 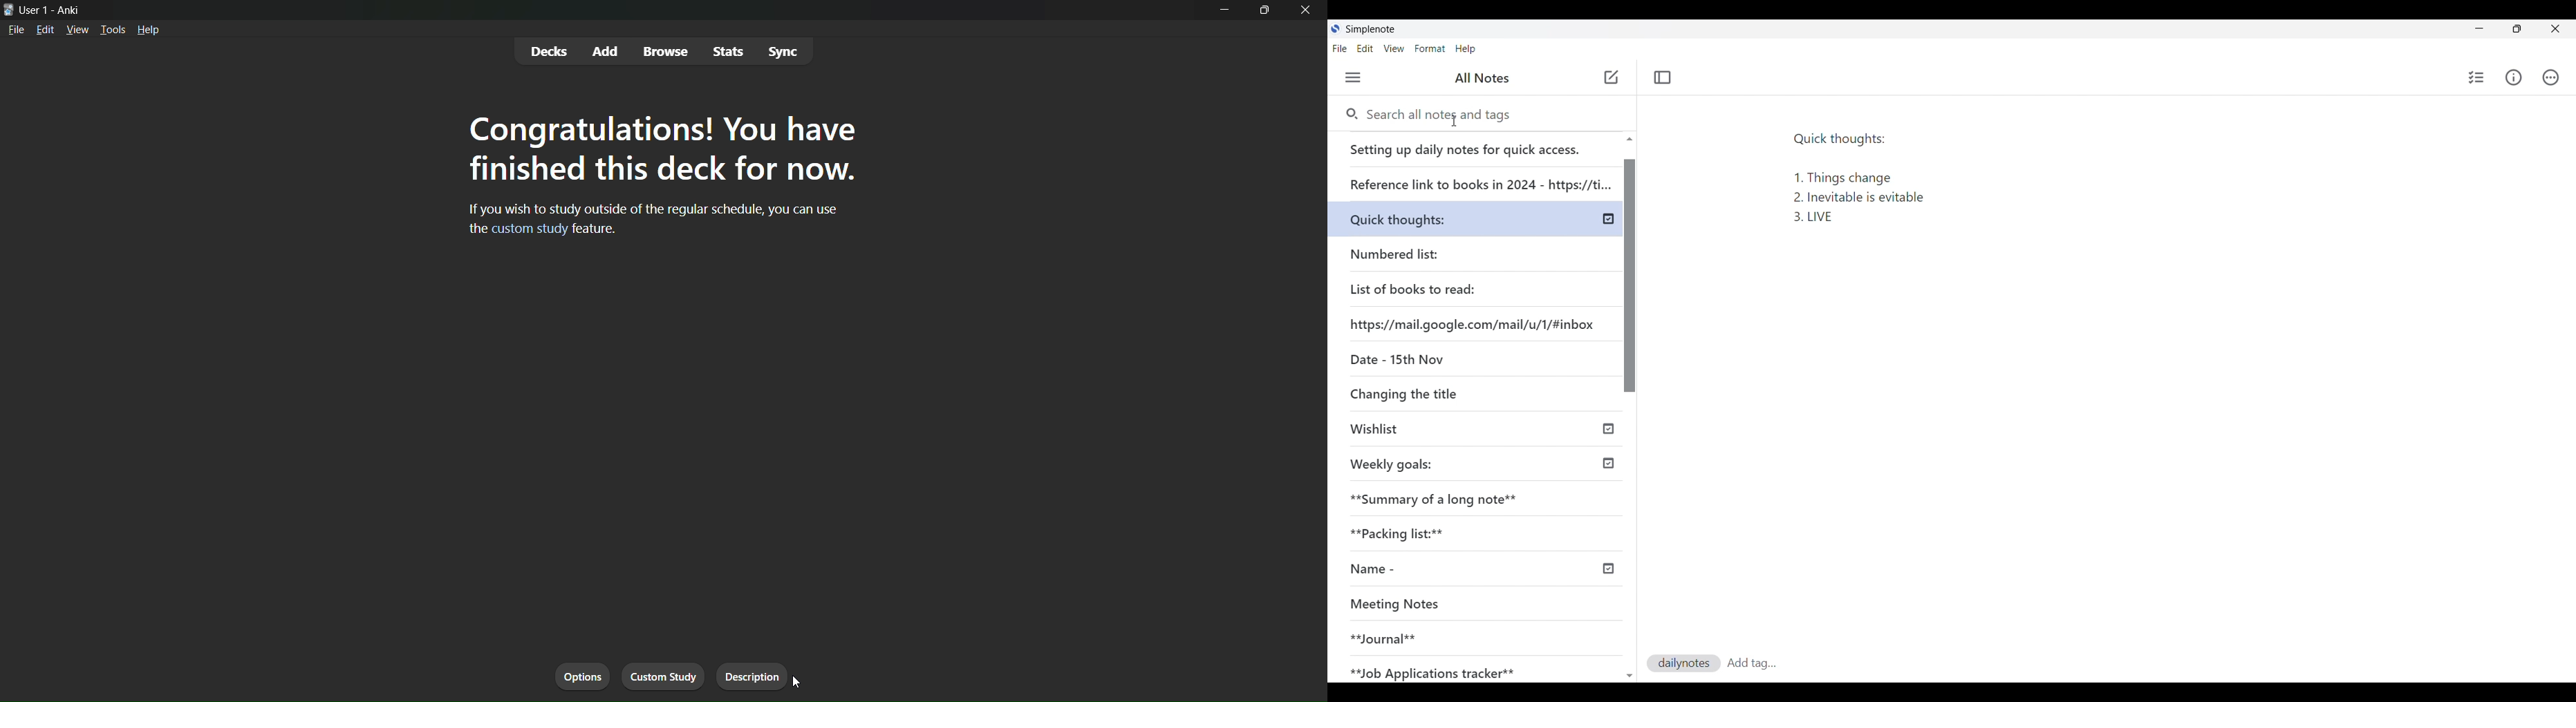 I want to click on decks, so click(x=548, y=51).